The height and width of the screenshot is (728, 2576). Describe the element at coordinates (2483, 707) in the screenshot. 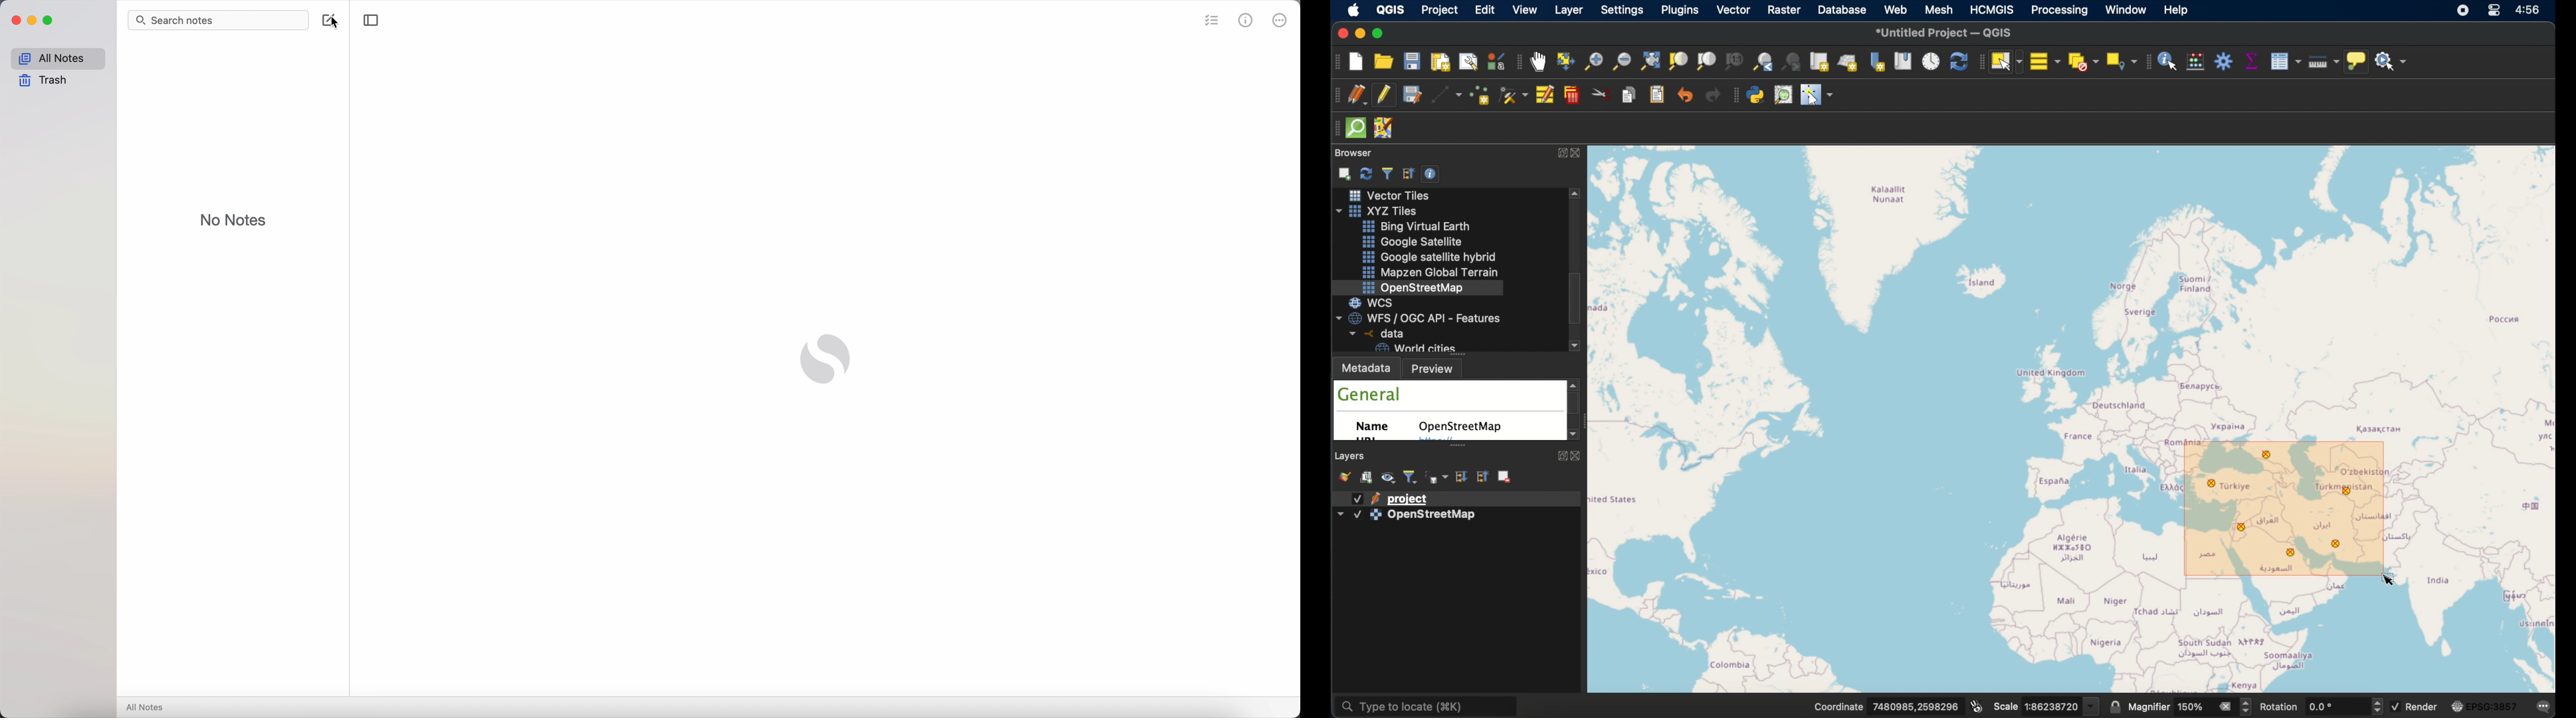

I see `current csr` at that location.